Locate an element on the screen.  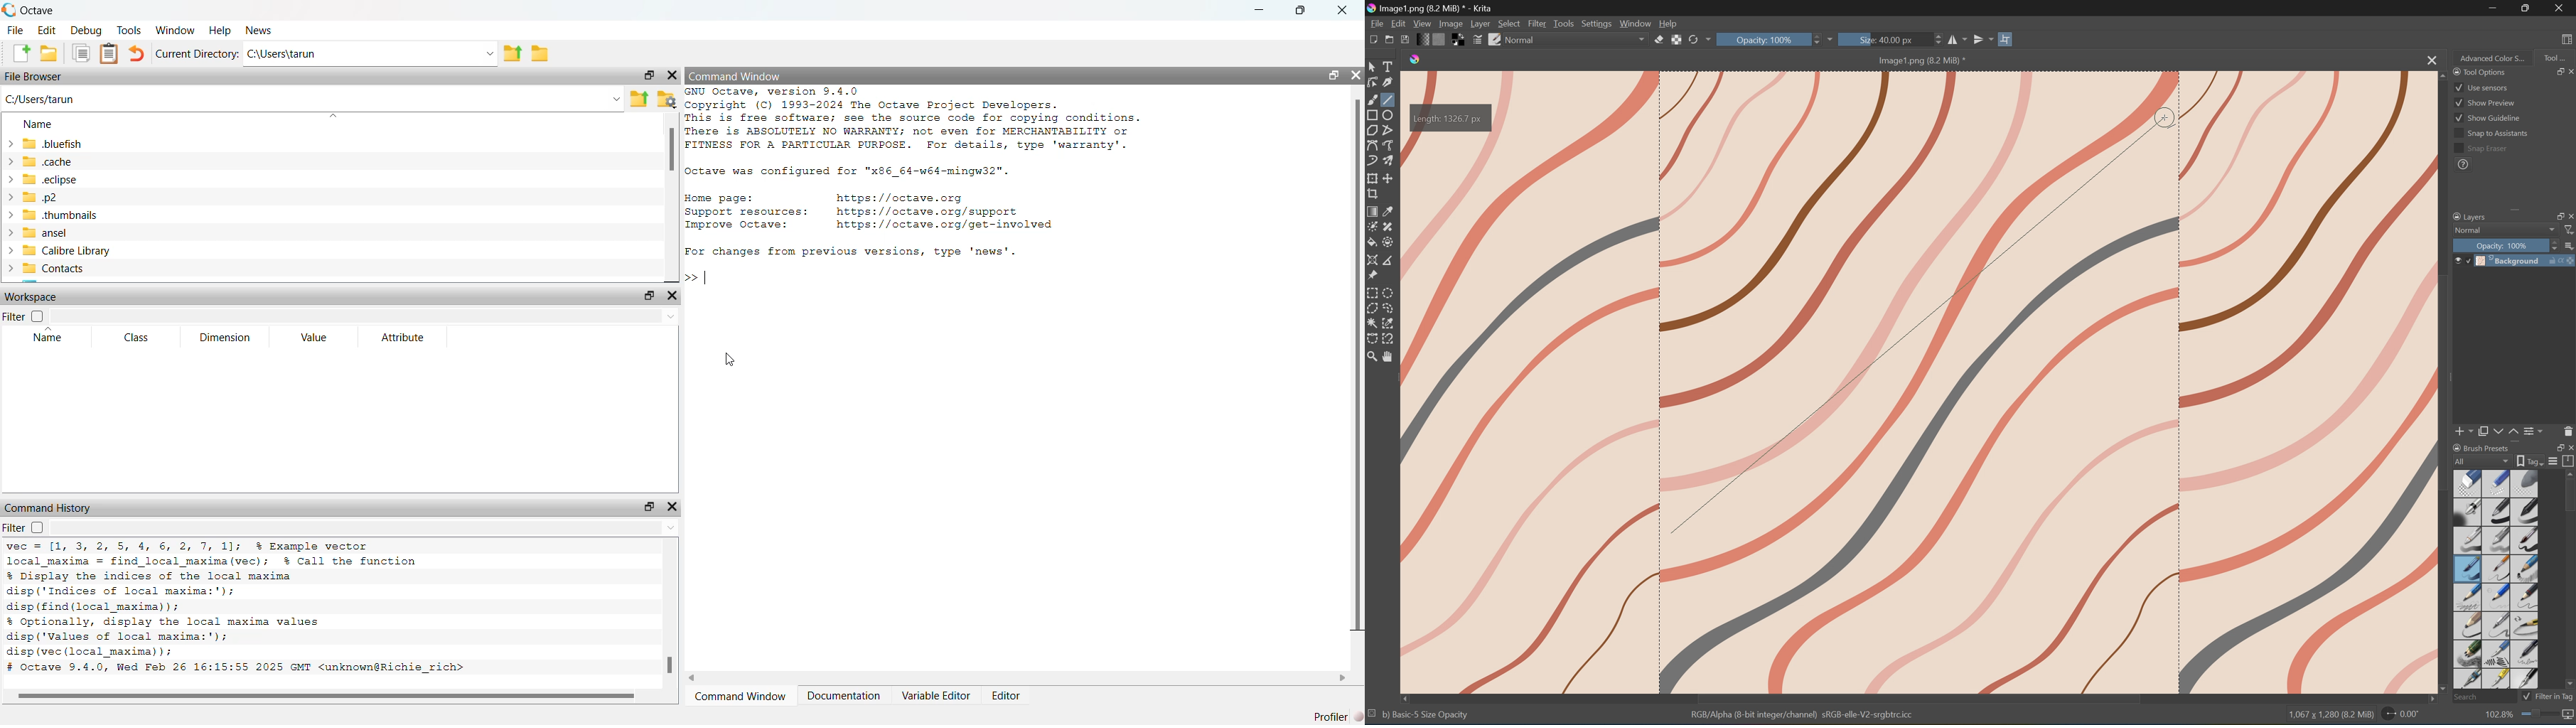
File is located at coordinates (16, 30).